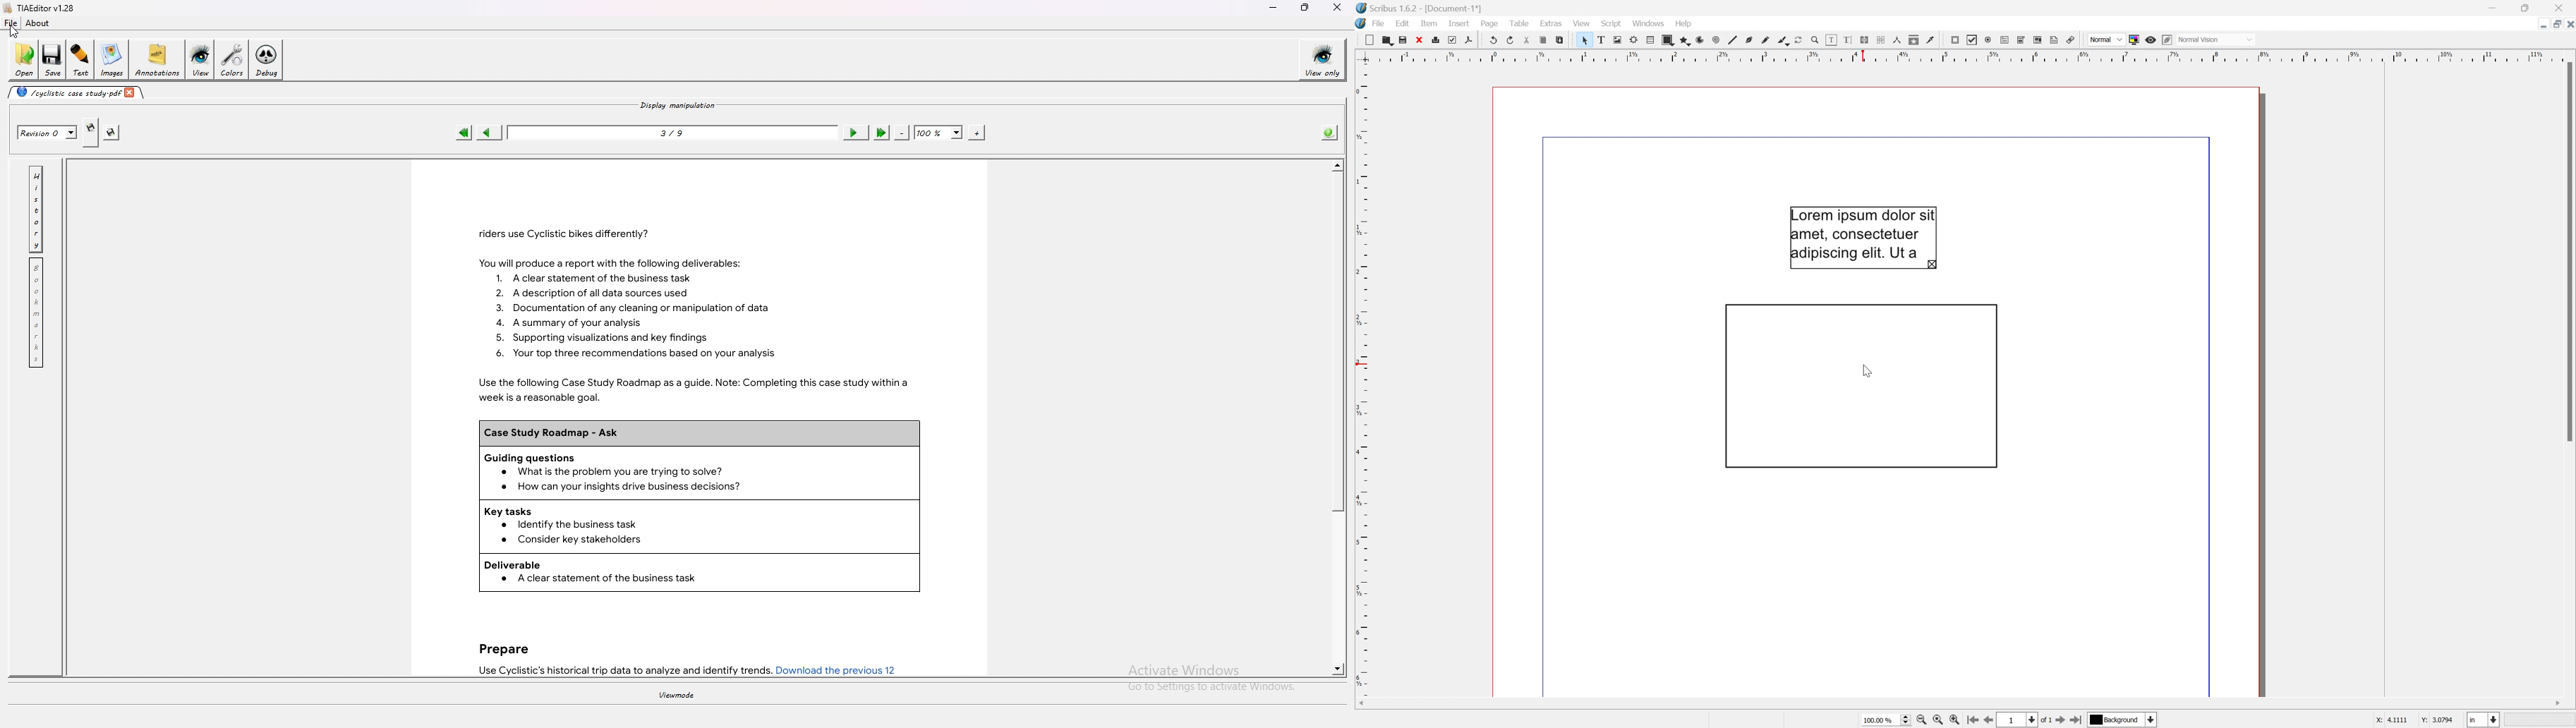  What do you see at coordinates (2151, 39) in the screenshot?
I see `Preview` at bounding box center [2151, 39].